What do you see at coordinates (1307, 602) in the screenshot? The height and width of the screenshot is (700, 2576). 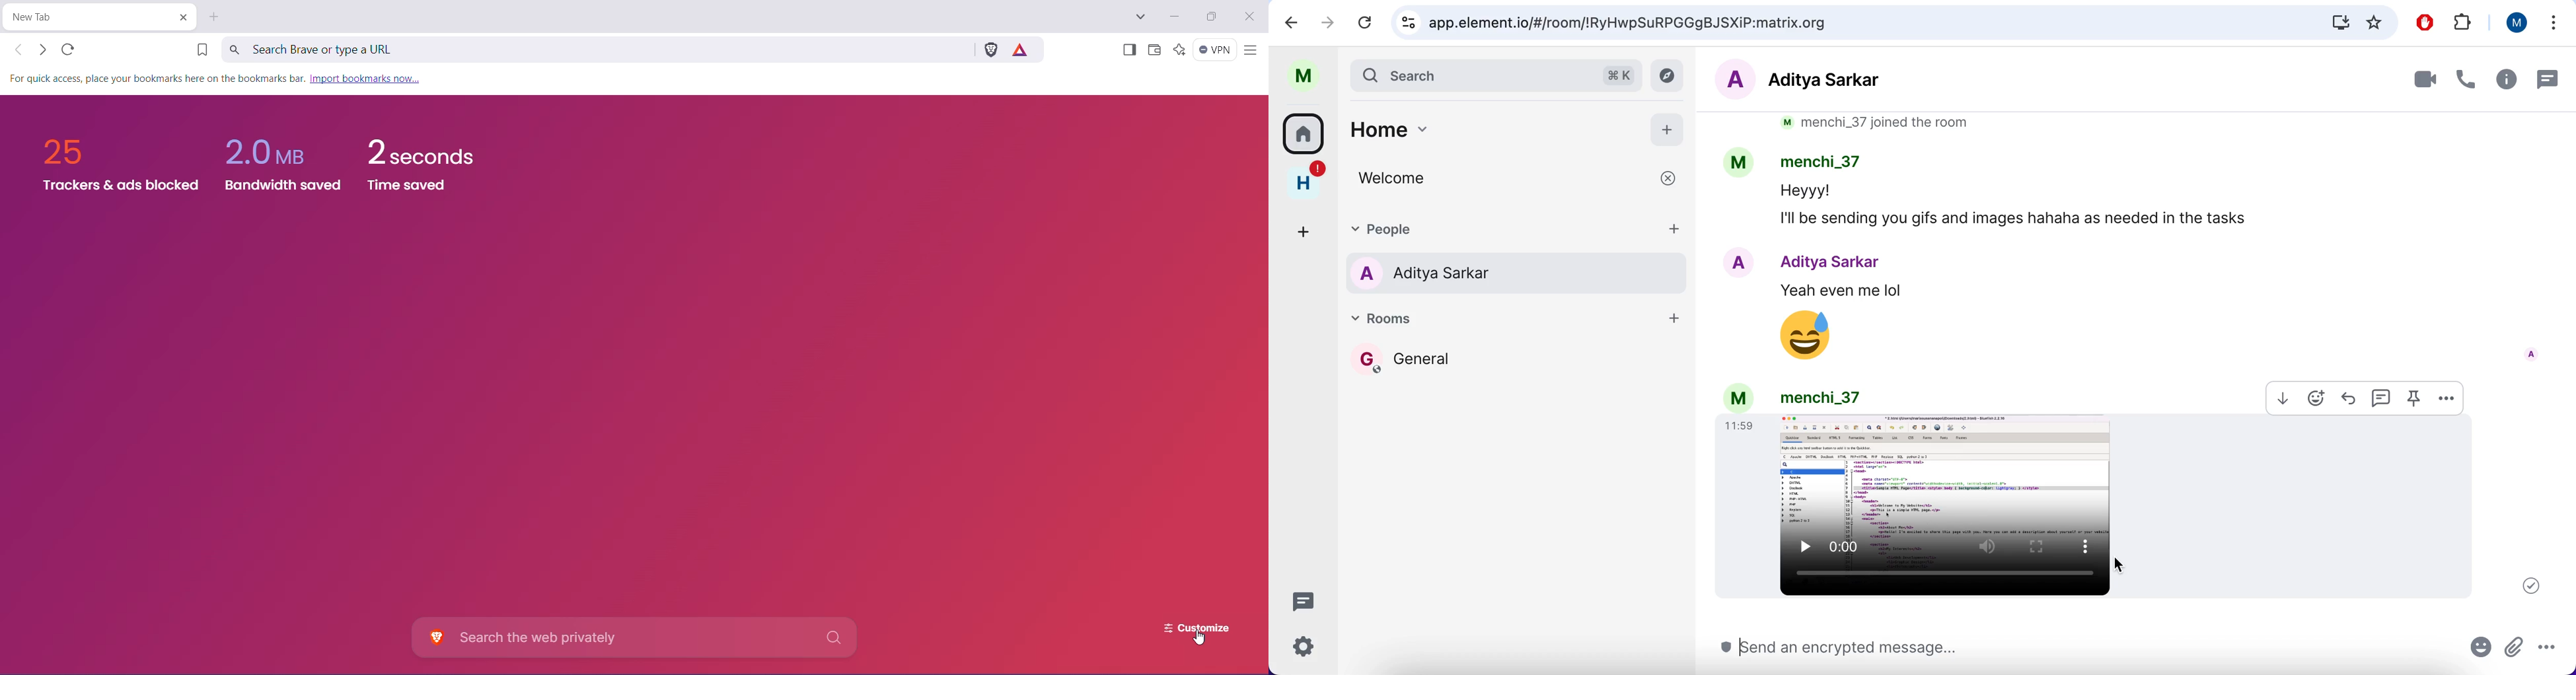 I see `chat` at bounding box center [1307, 602].